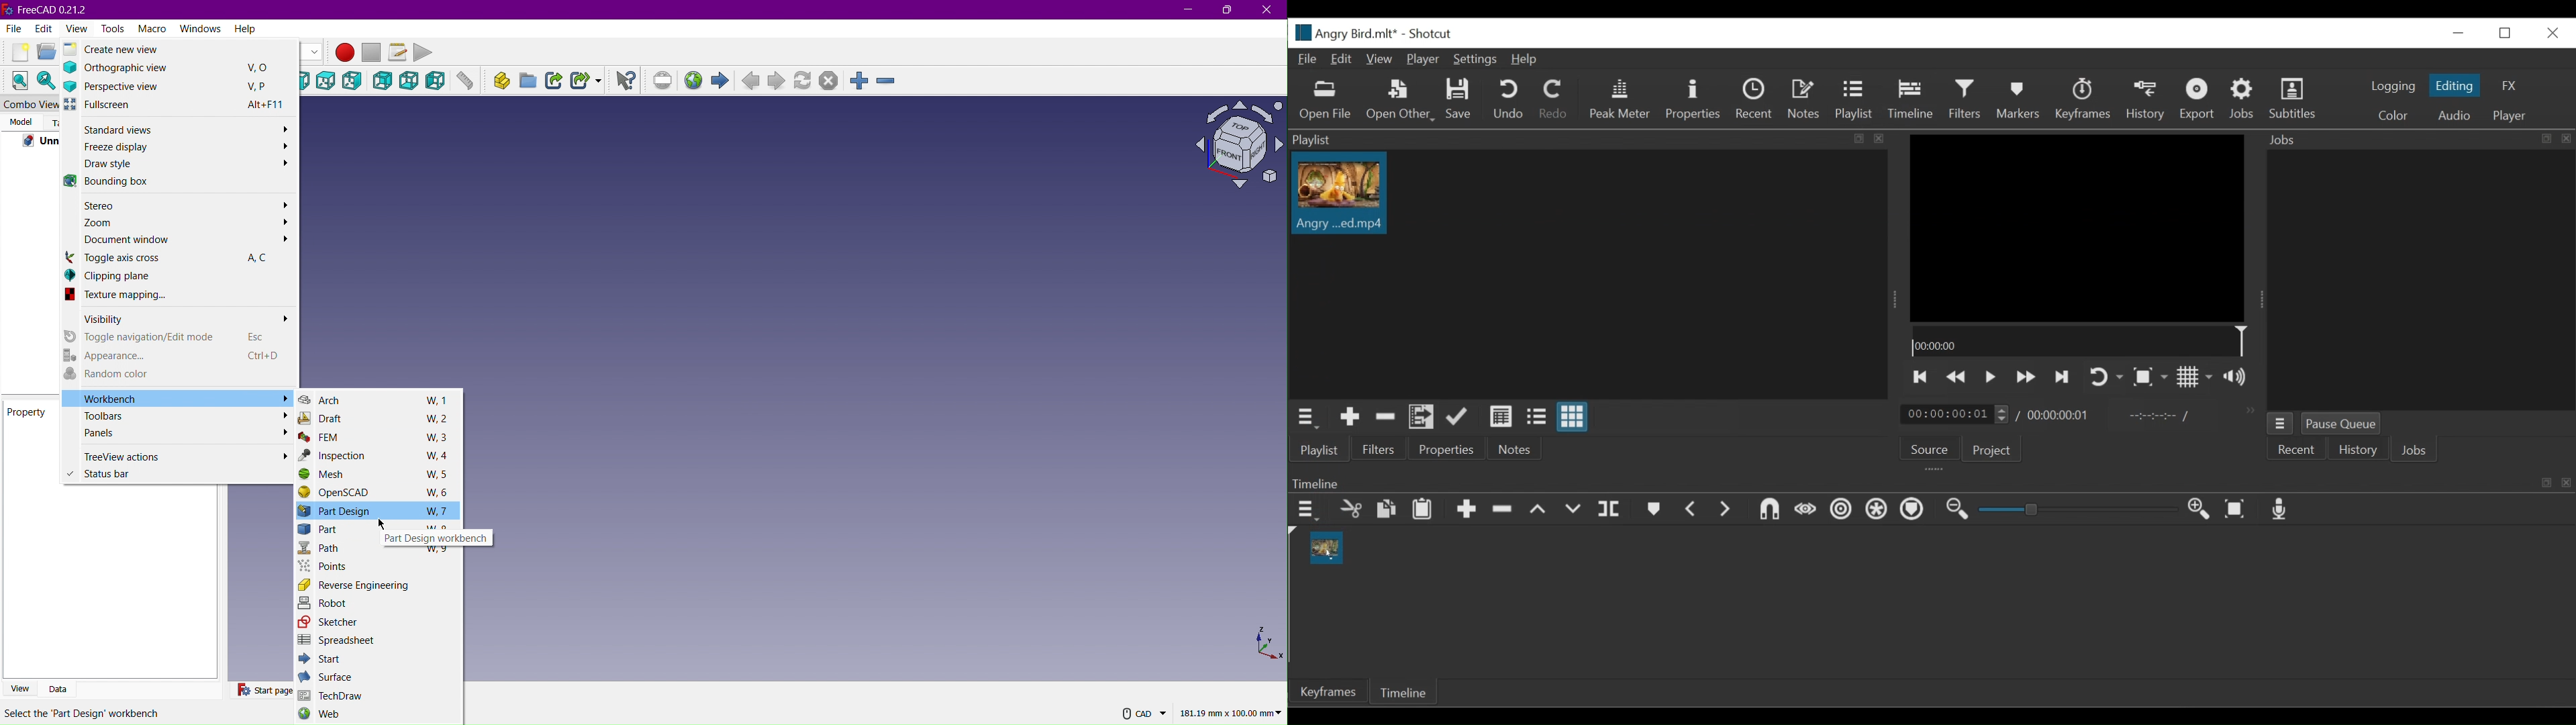  I want to click on Record audio, so click(2280, 510).